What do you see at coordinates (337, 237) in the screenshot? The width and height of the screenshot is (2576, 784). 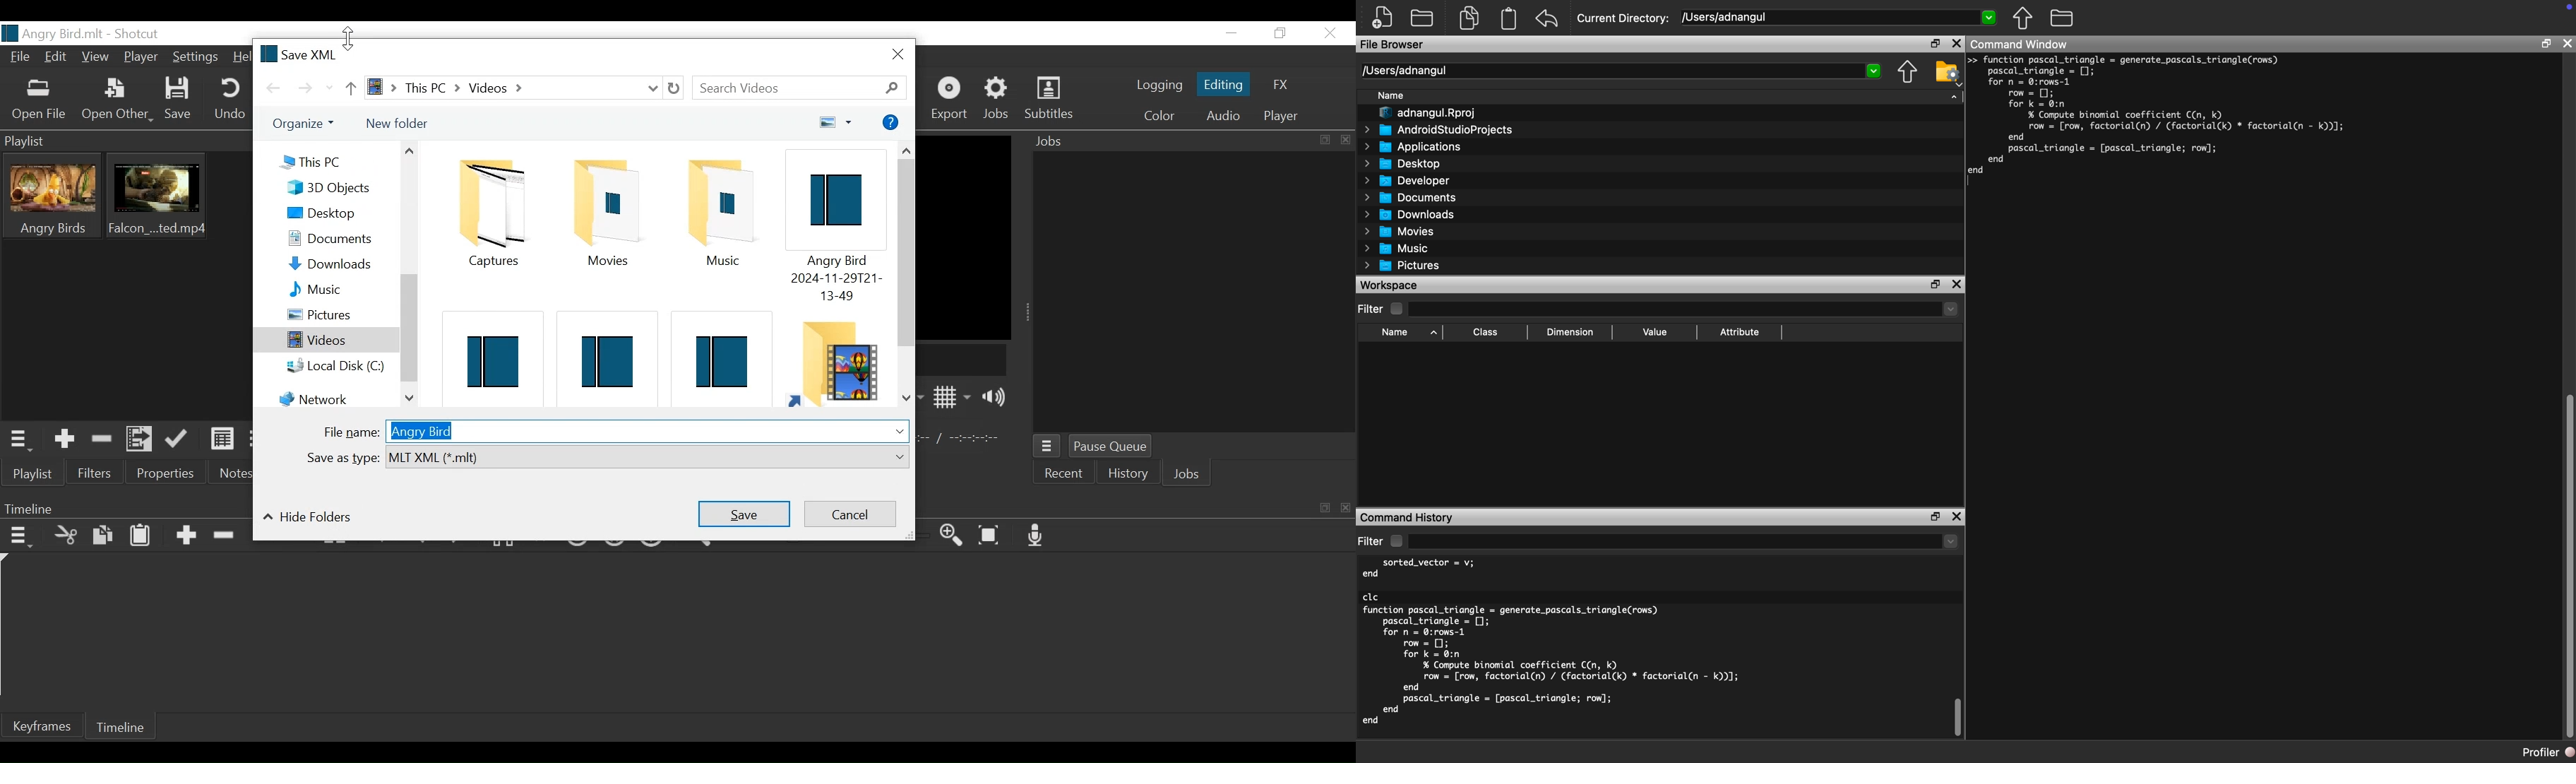 I see `Documents` at bounding box center [337, 237].